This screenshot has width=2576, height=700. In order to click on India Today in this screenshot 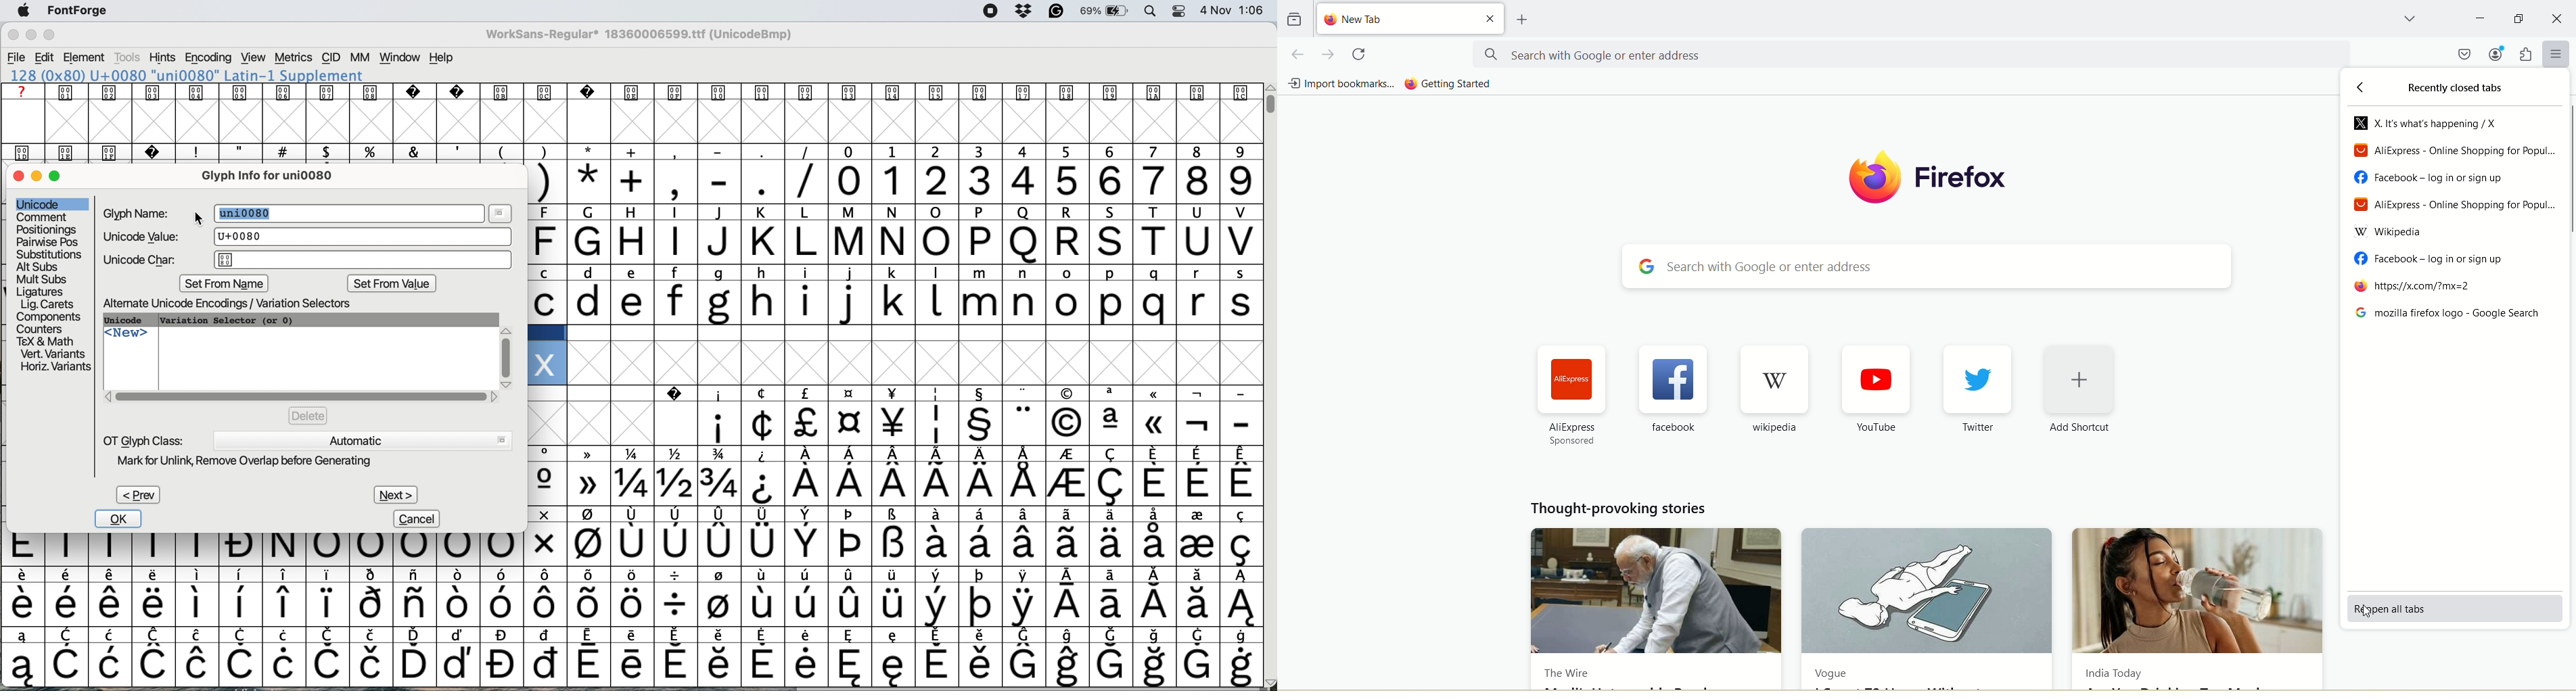, I will do `click(2112, 673)`.